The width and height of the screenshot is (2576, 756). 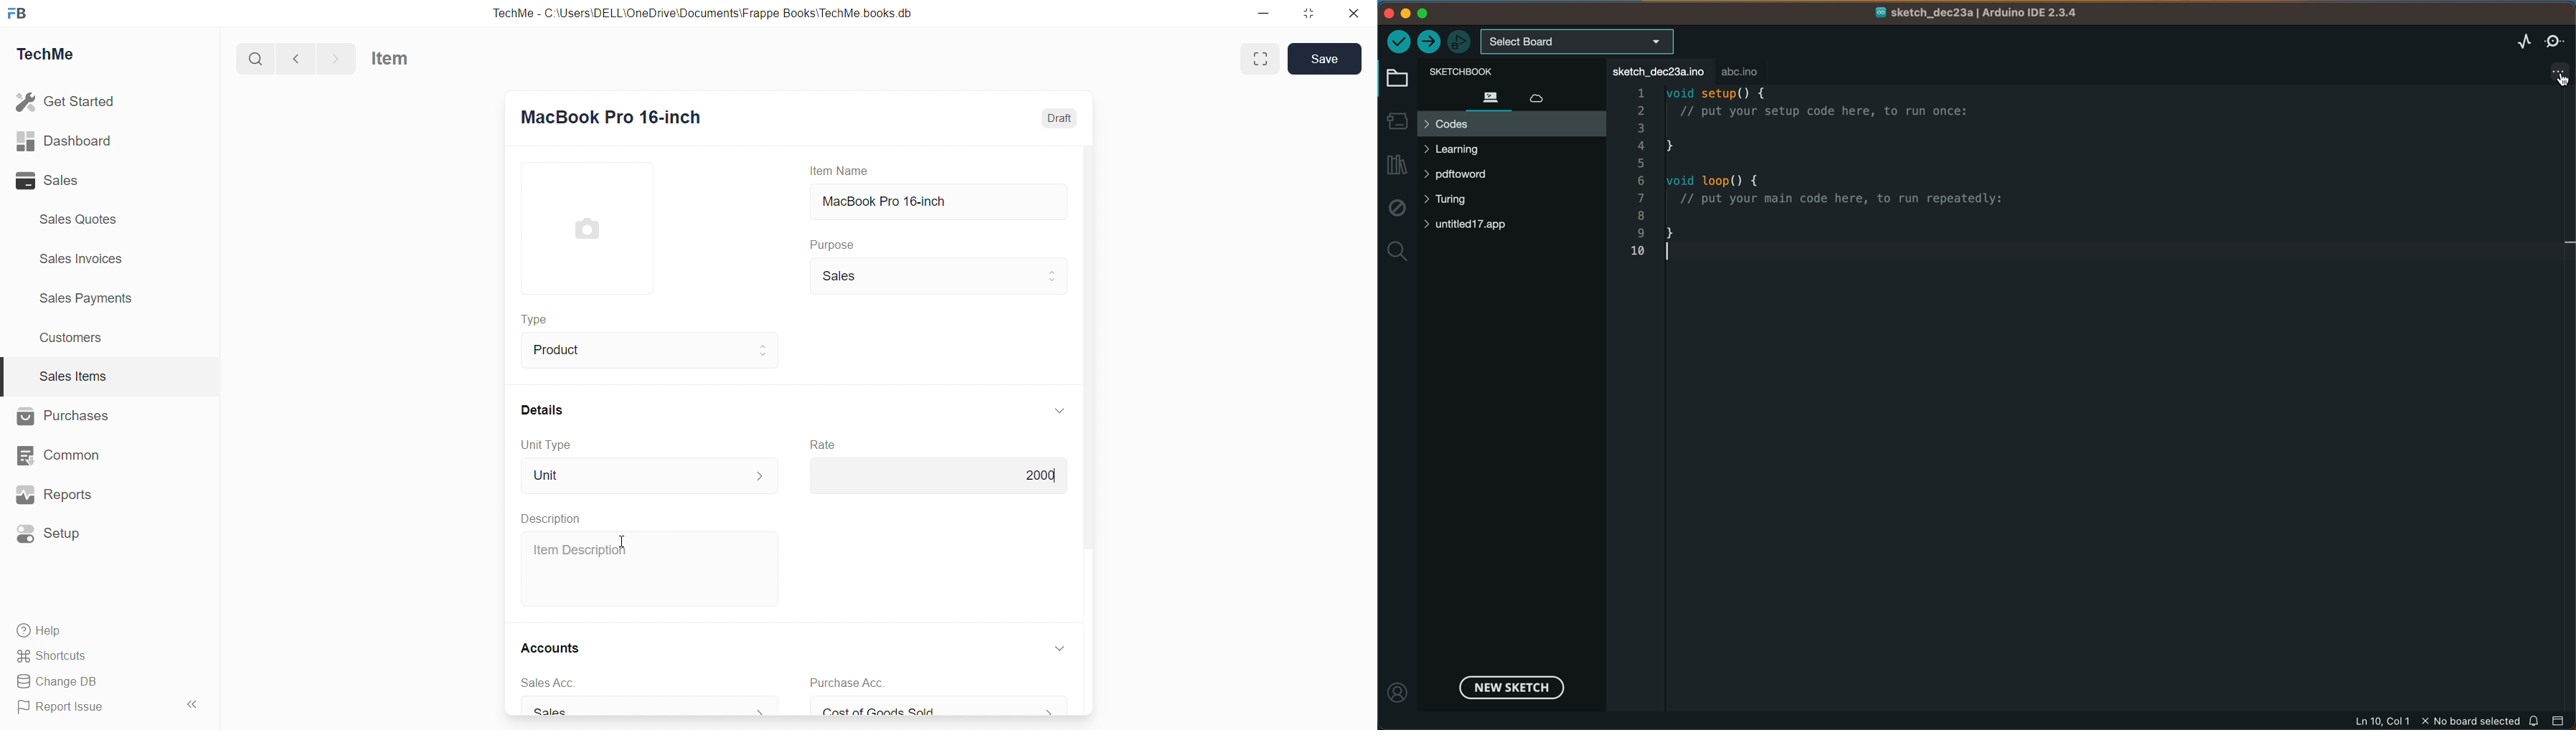 What do you see at coordinates (549, 648) in the screenshot?
I see `Accounts` at bounding box center [549, 648].